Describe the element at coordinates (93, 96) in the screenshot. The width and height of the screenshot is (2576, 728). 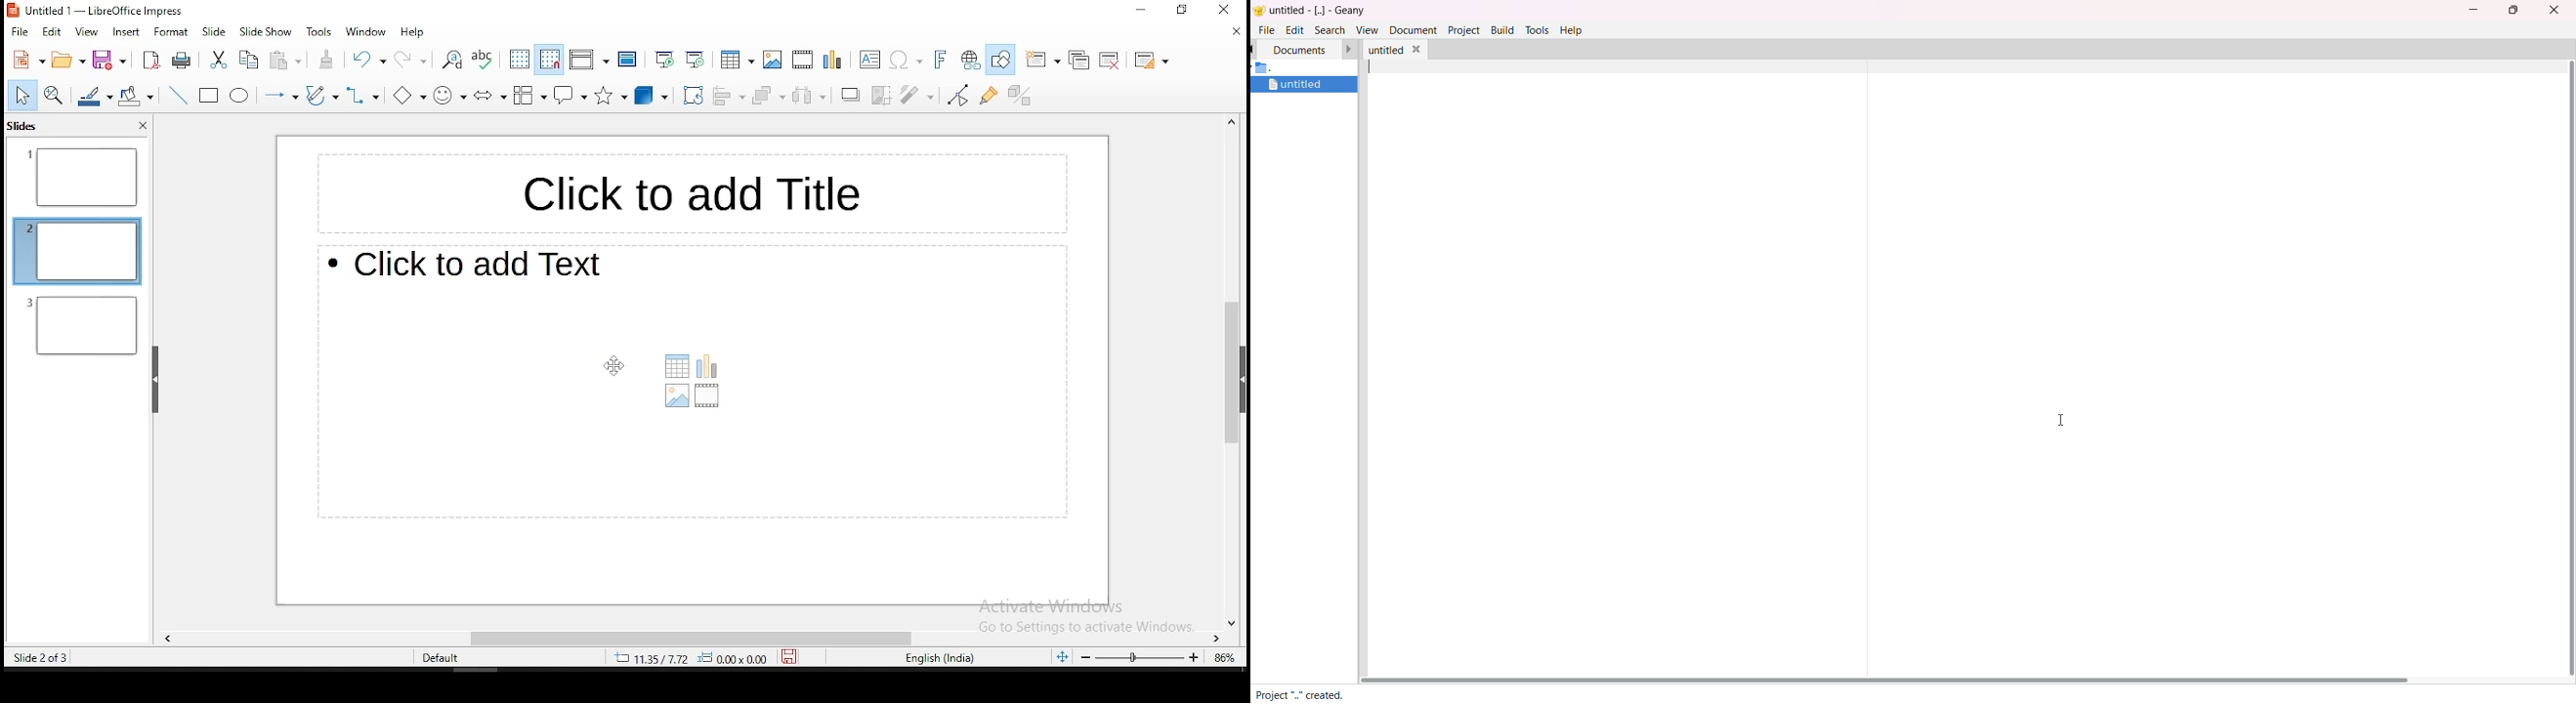
I see `line fill` at that location.